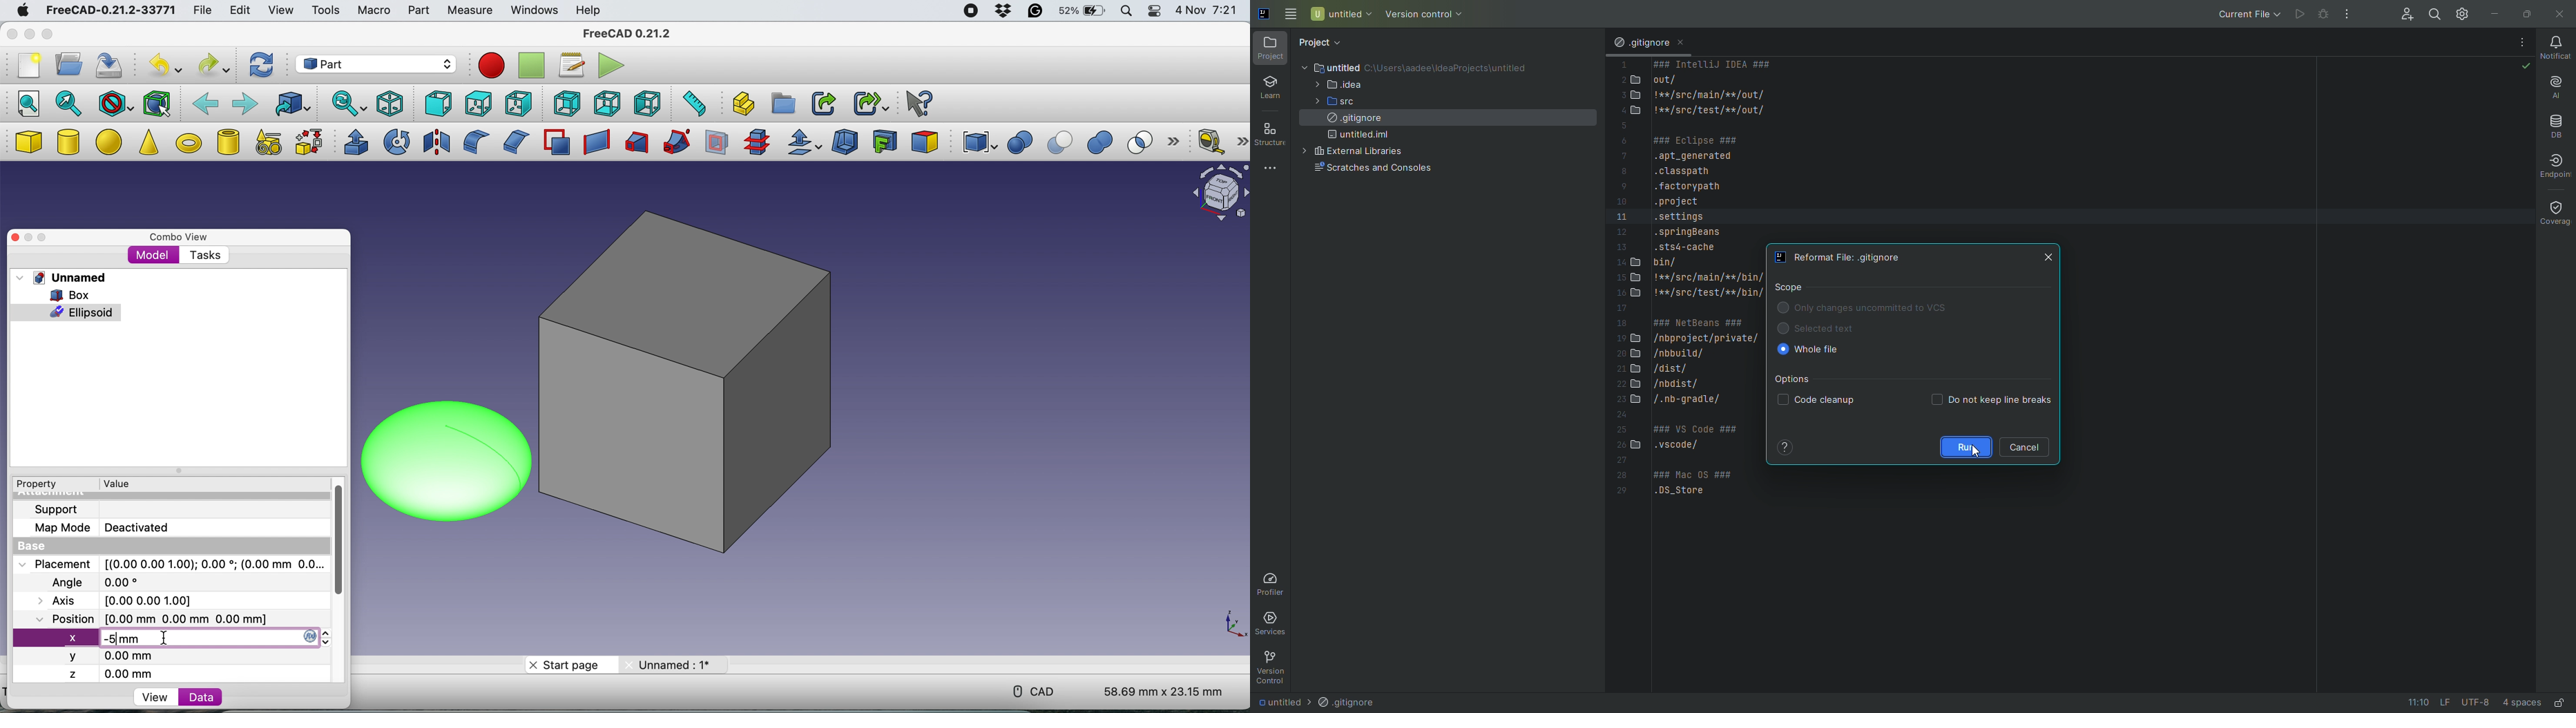 This screenshot has width=2576, height=728. What do you see at coordinates (112, 657) in the screenshot?
I see `y 0.00 mm` at bounding box center [112, 657].